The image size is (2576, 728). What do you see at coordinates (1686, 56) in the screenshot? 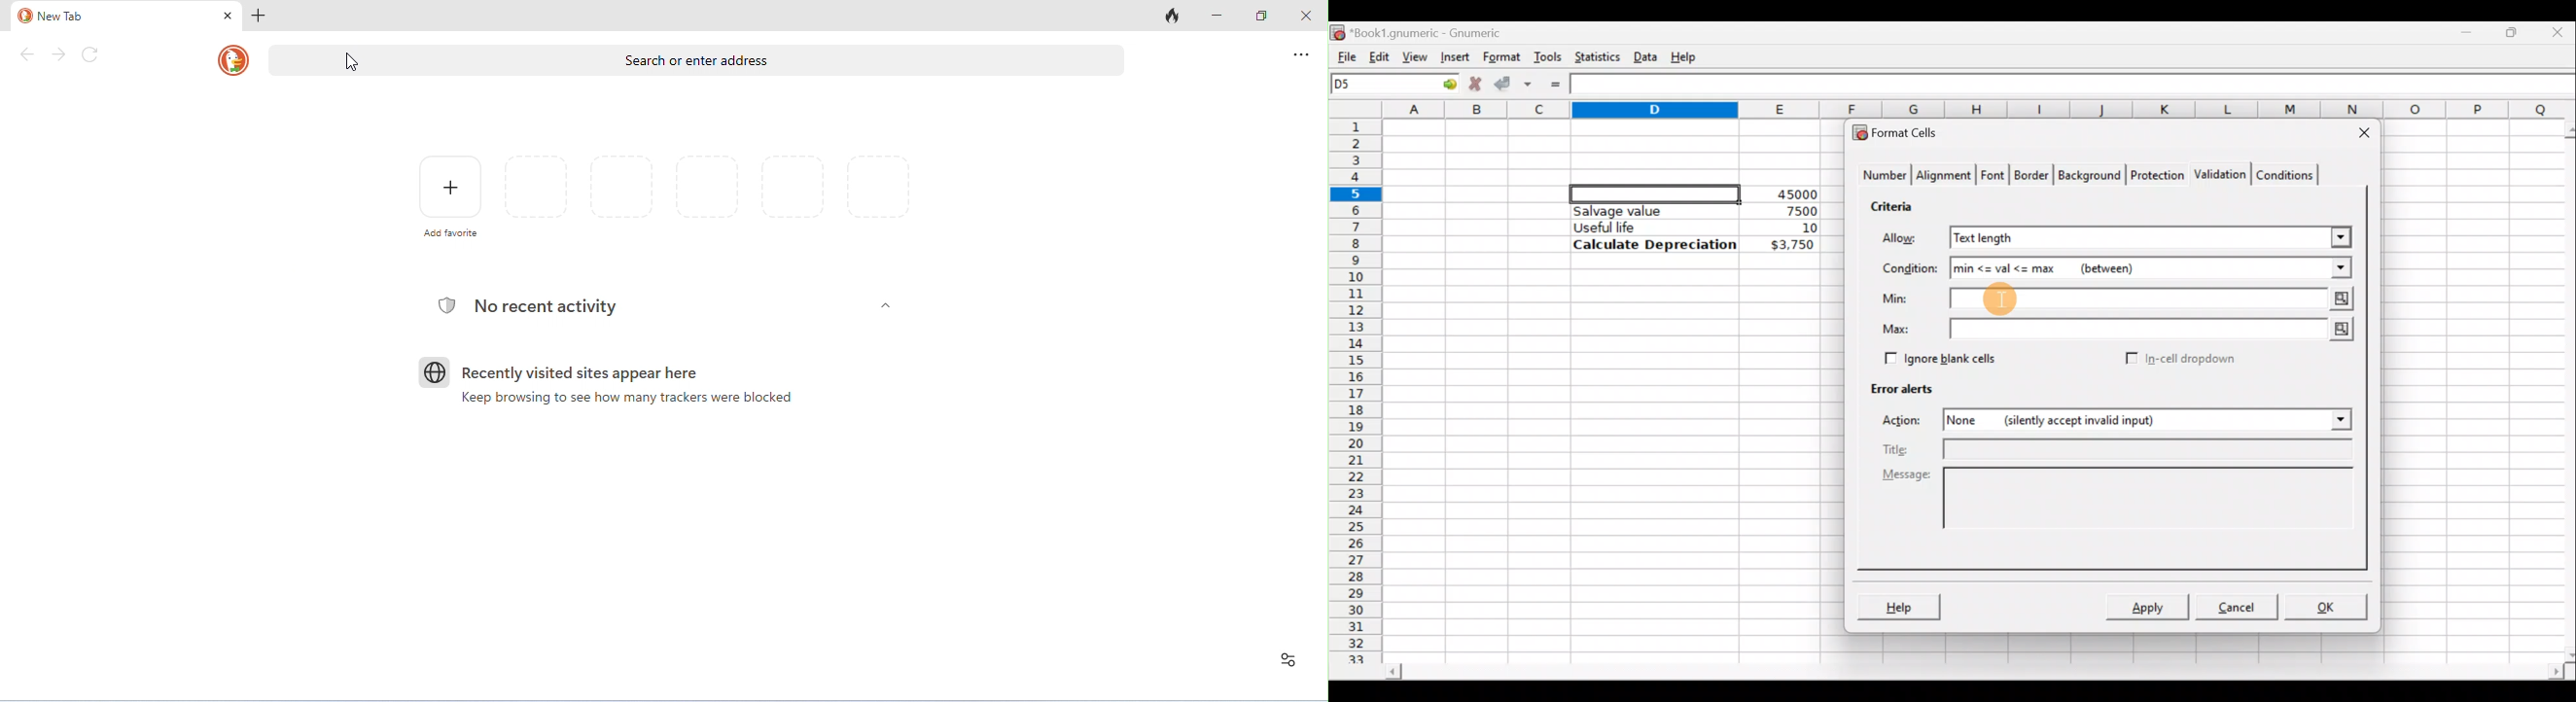
I see `Help` at bounding box center [1686, 56].